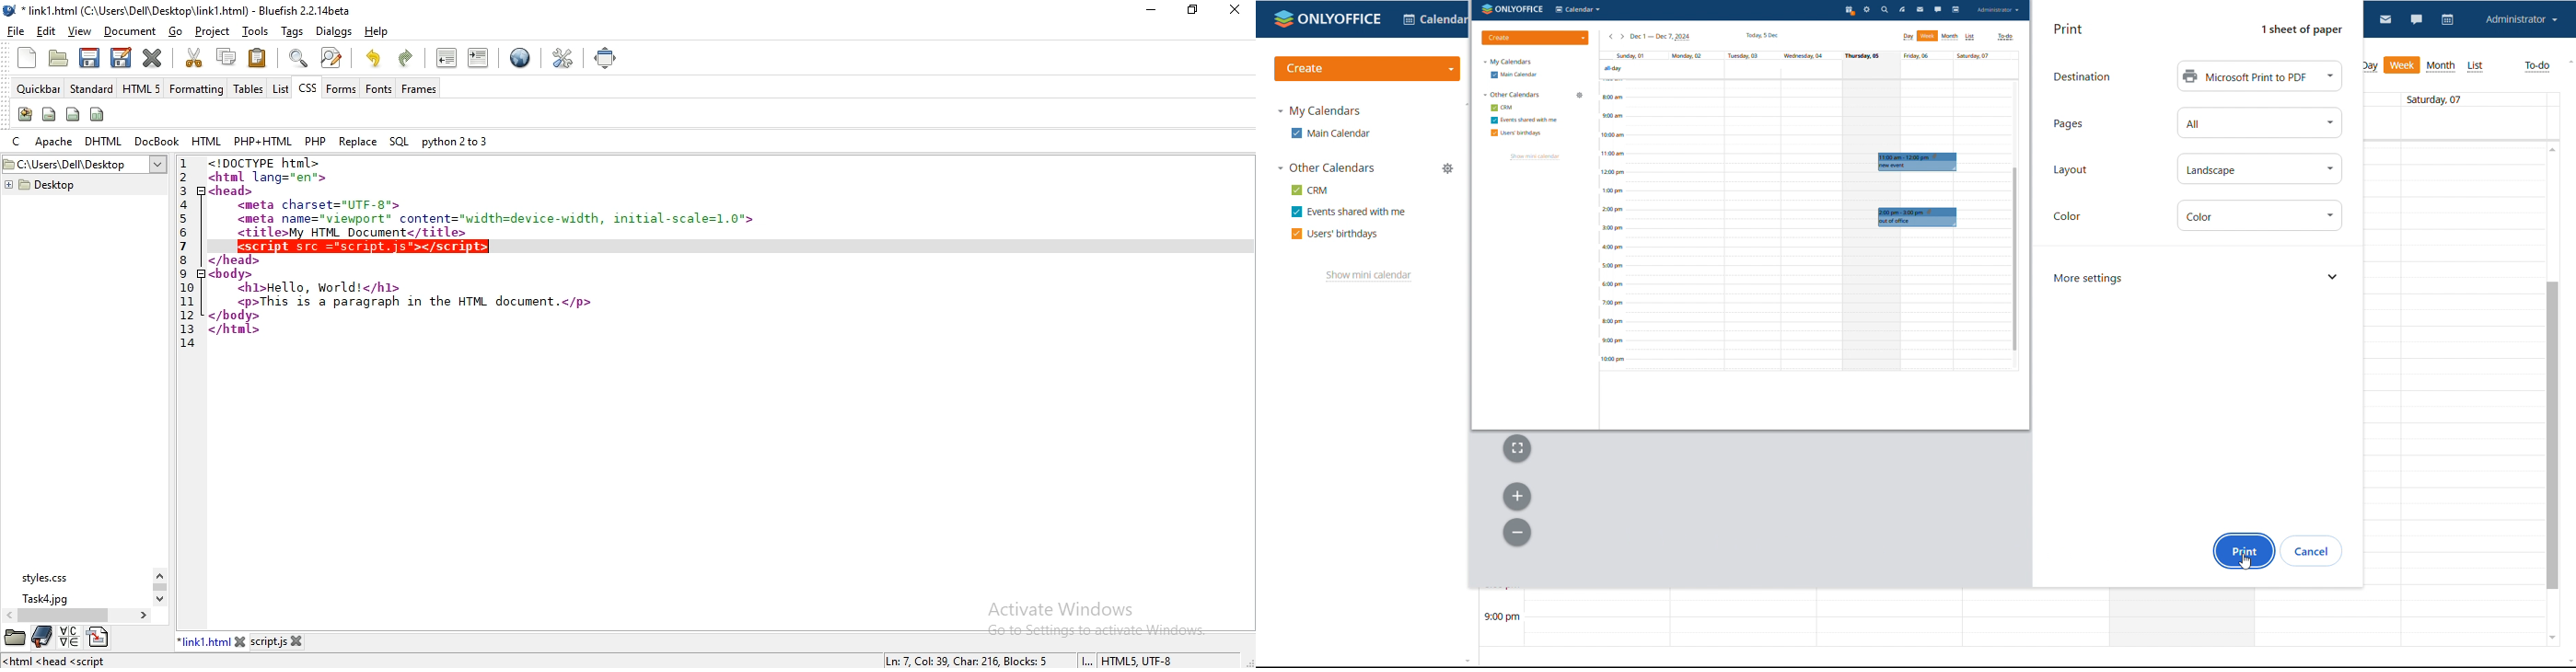 This screenshot has height=672, width=2576. I want to click on code fold, so click(203, 191).